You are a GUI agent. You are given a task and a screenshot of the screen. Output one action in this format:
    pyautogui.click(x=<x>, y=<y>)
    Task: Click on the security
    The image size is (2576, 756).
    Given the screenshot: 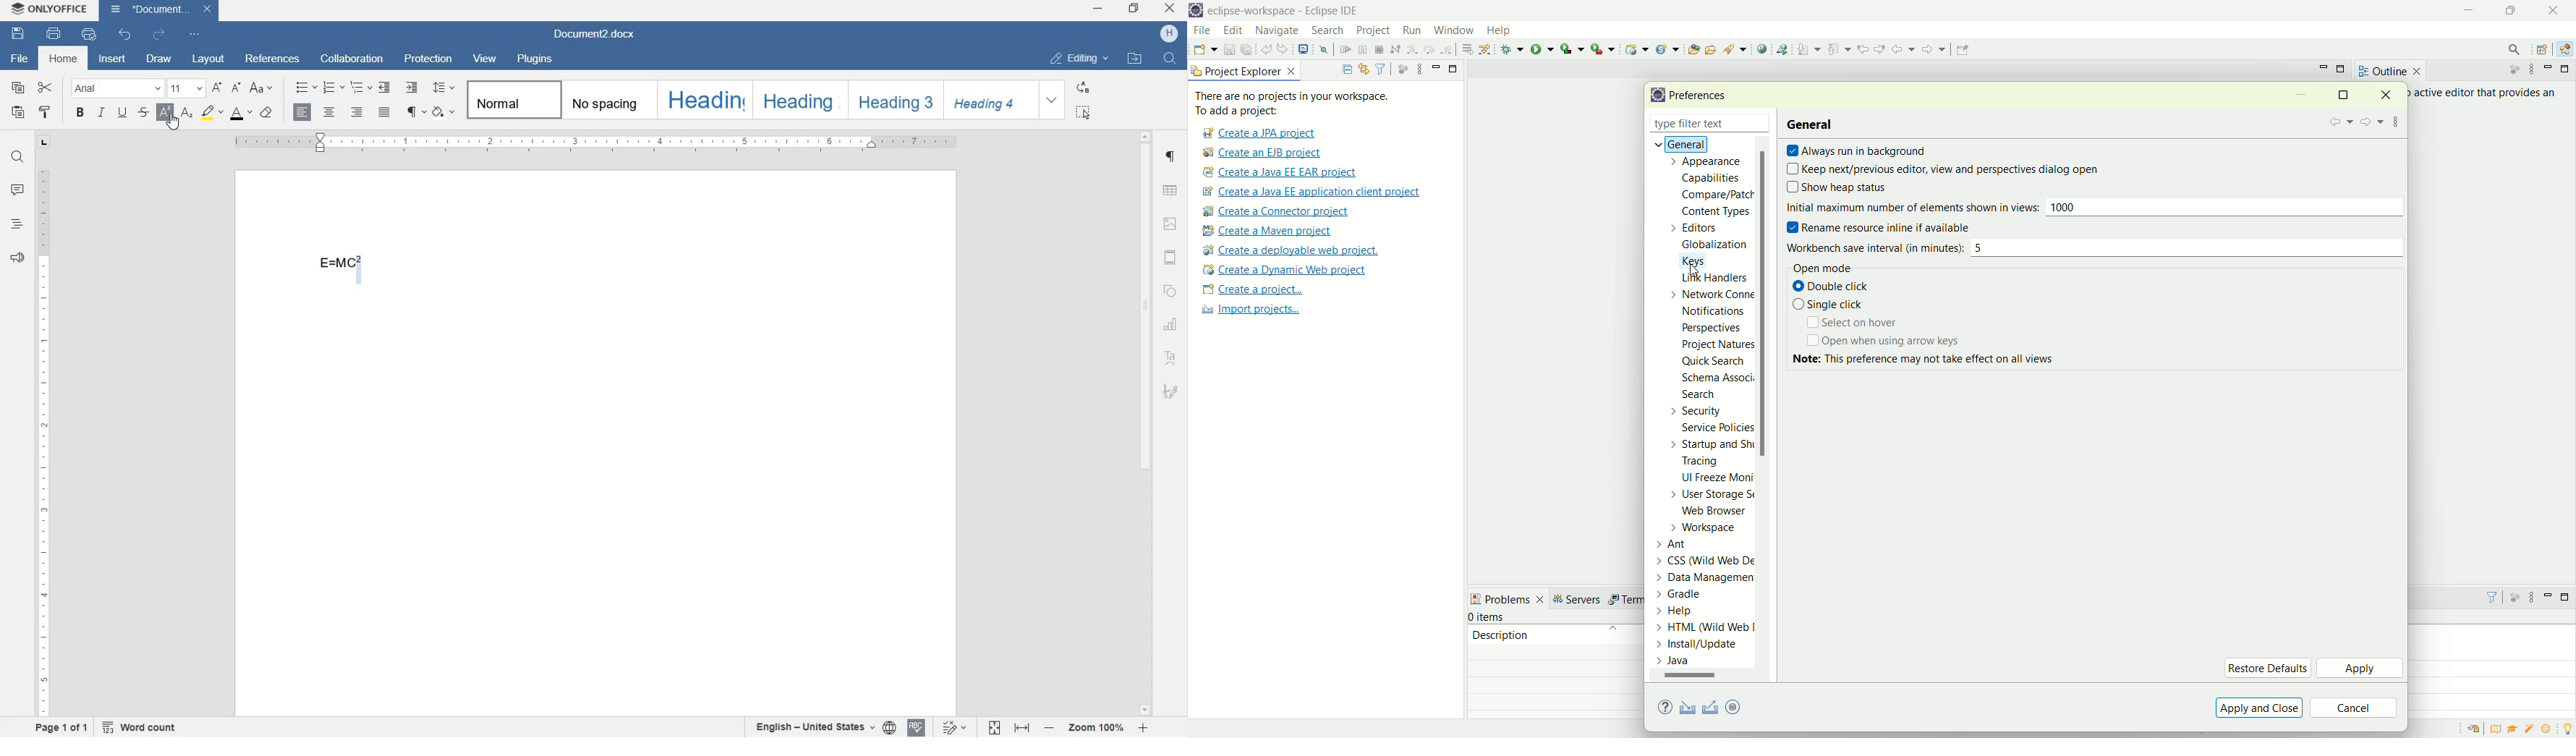 What is the action you would take?
    pyautogui.click(x=1693, y=411)
    